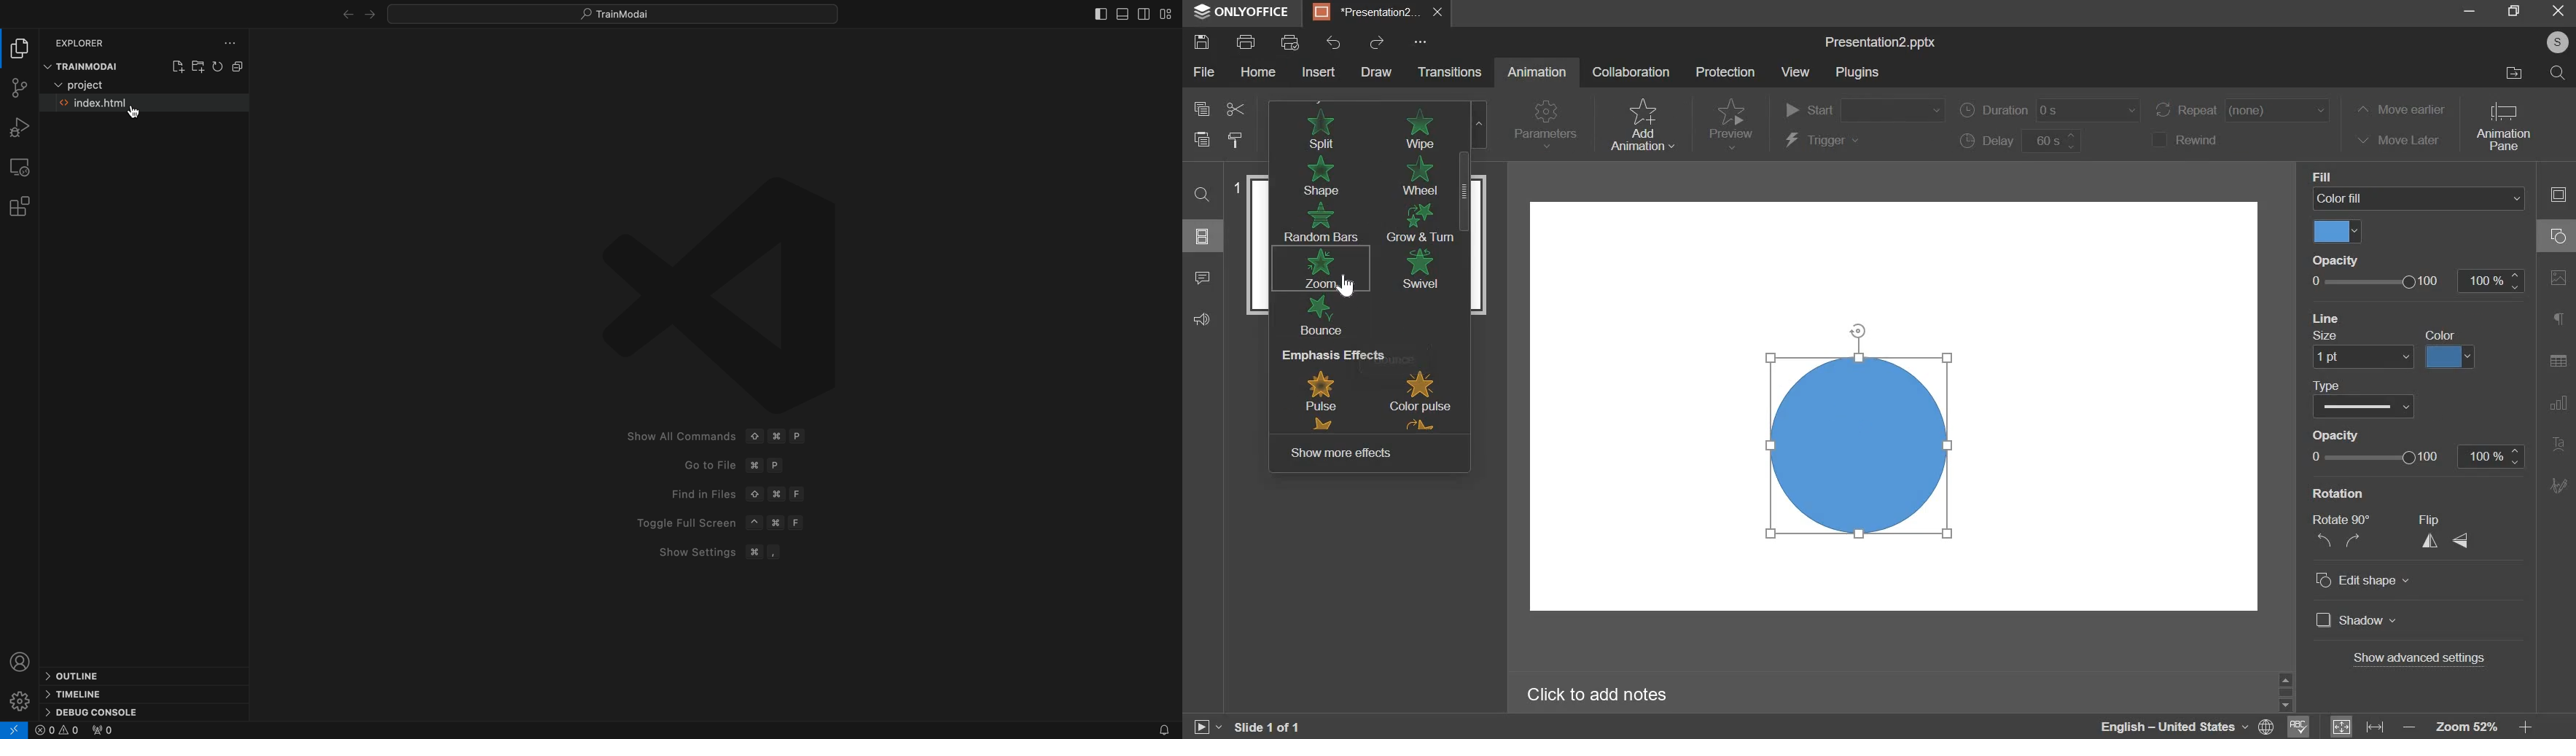  Describe the element at coordinates (2358, 359) in the screenshot. I see `line size` at that location.